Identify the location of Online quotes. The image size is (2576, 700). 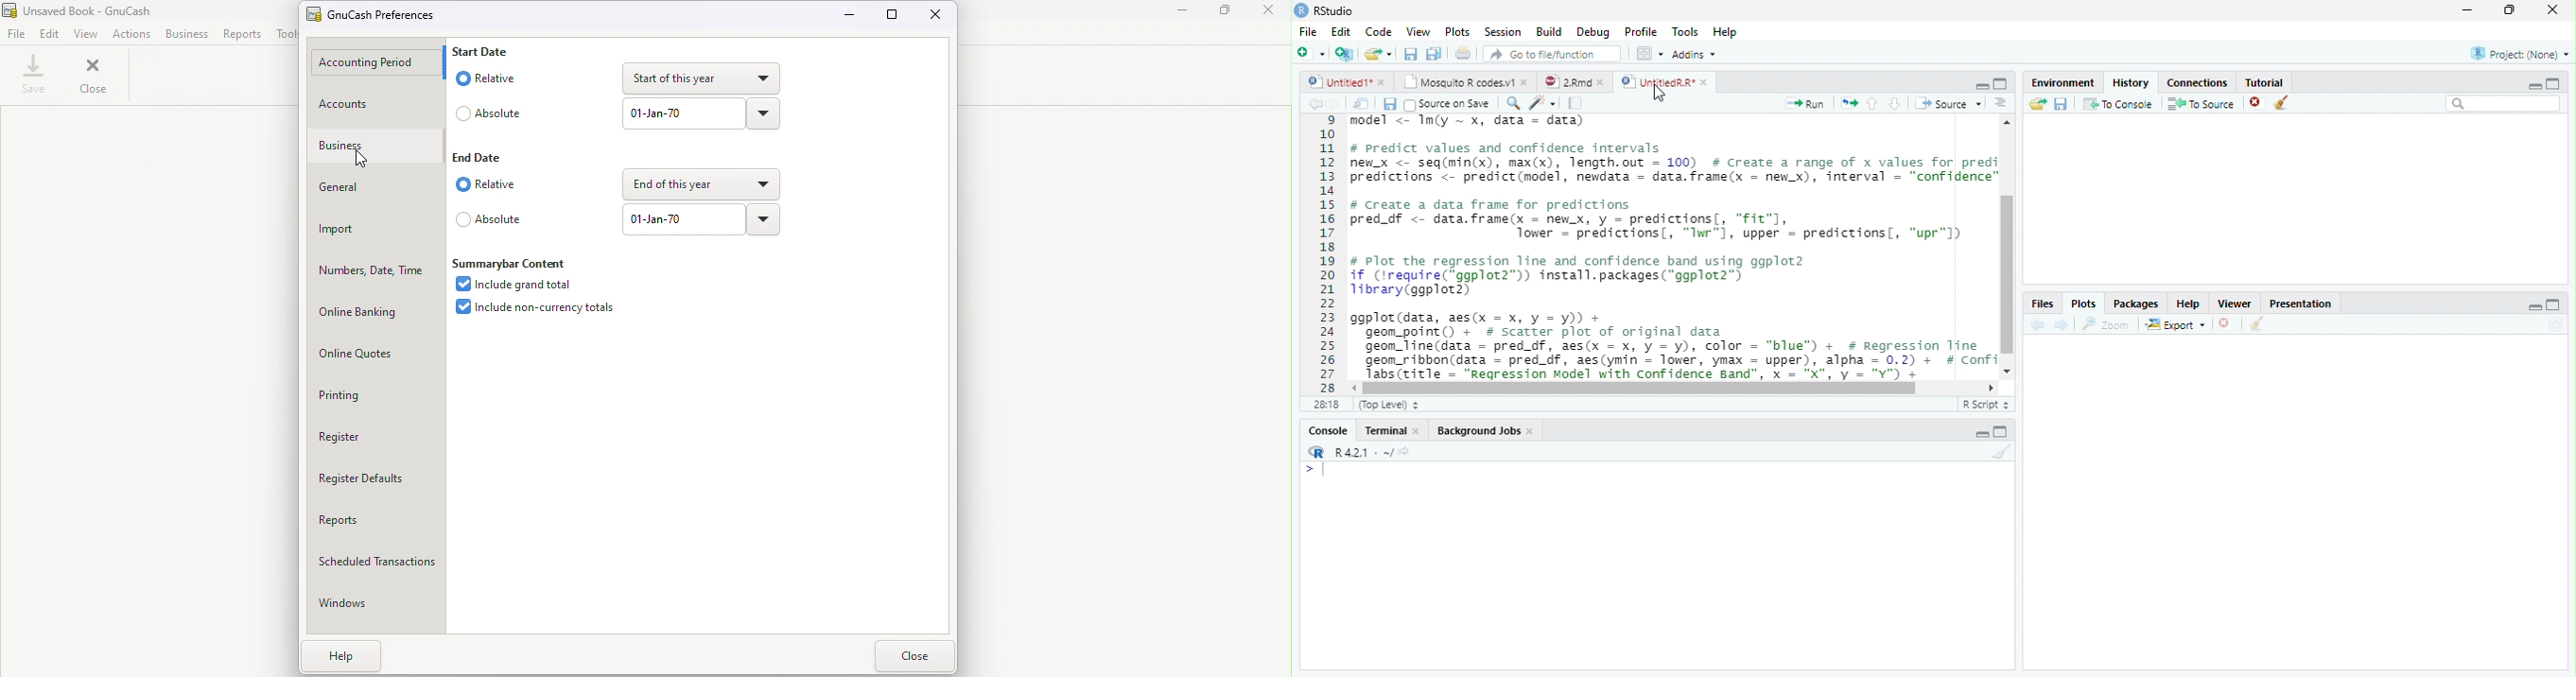
(377, 355).